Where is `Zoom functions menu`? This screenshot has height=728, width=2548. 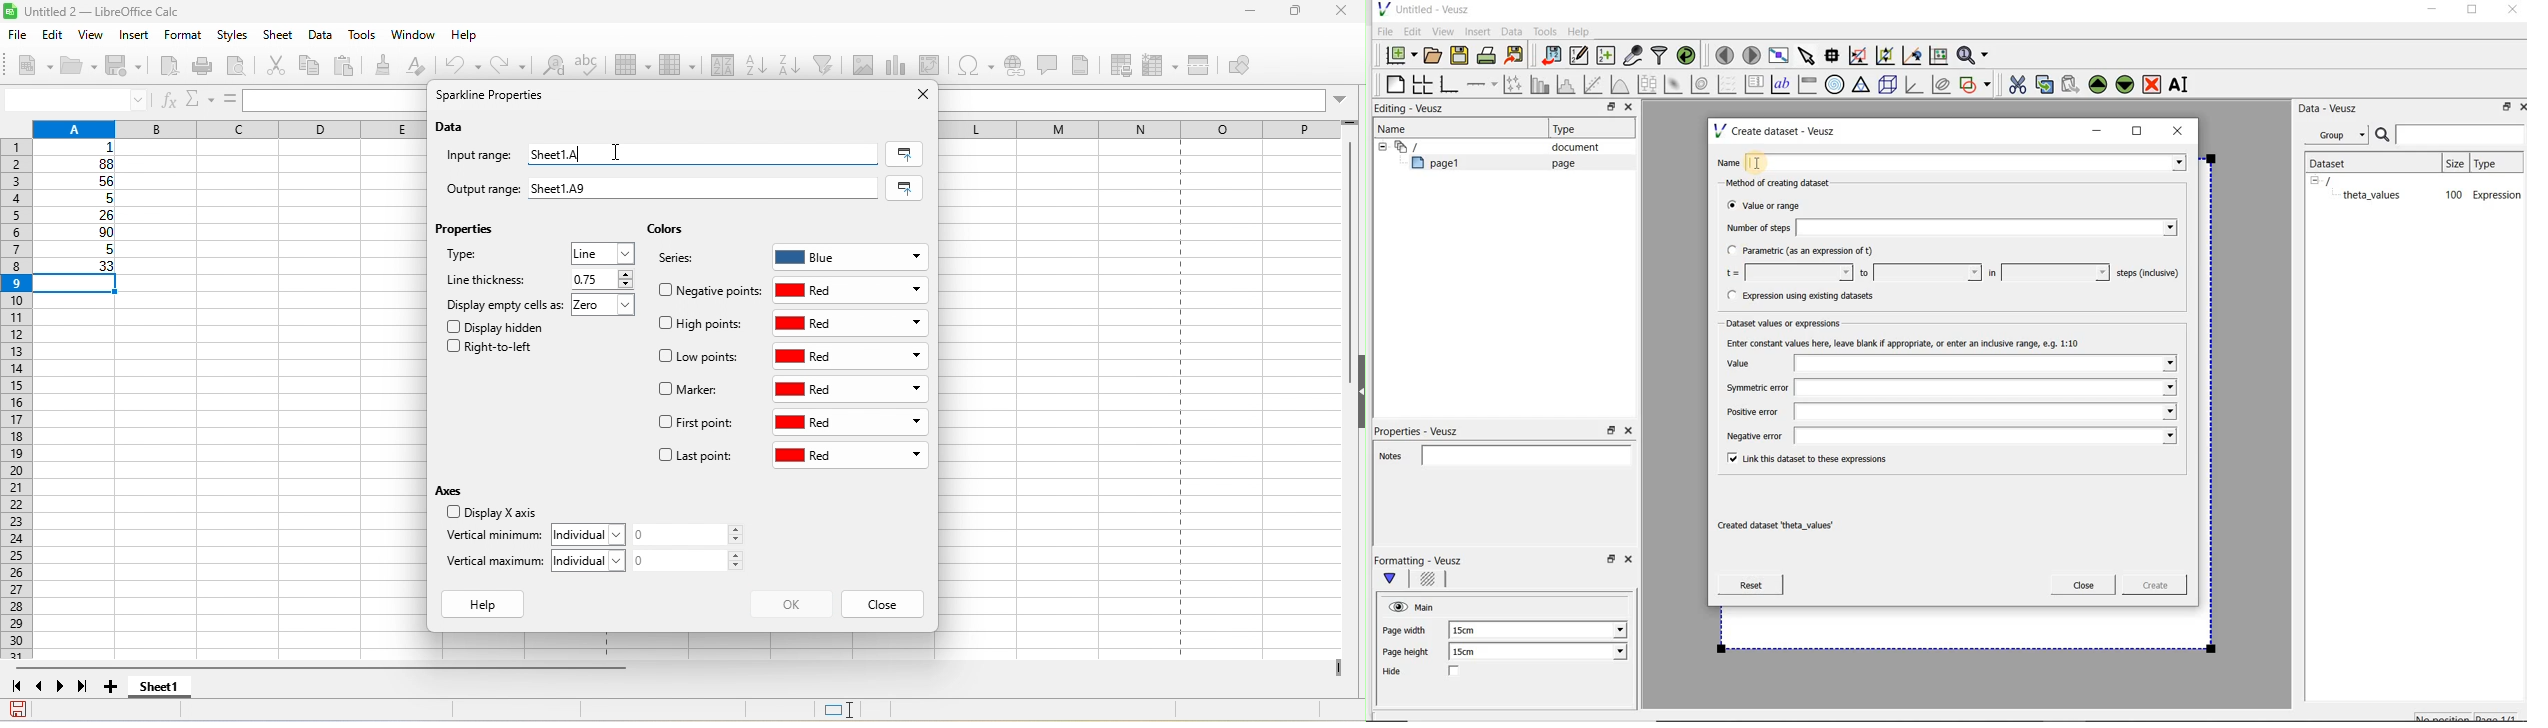
Zoom functions menu is located at coordinates (1974, 52).